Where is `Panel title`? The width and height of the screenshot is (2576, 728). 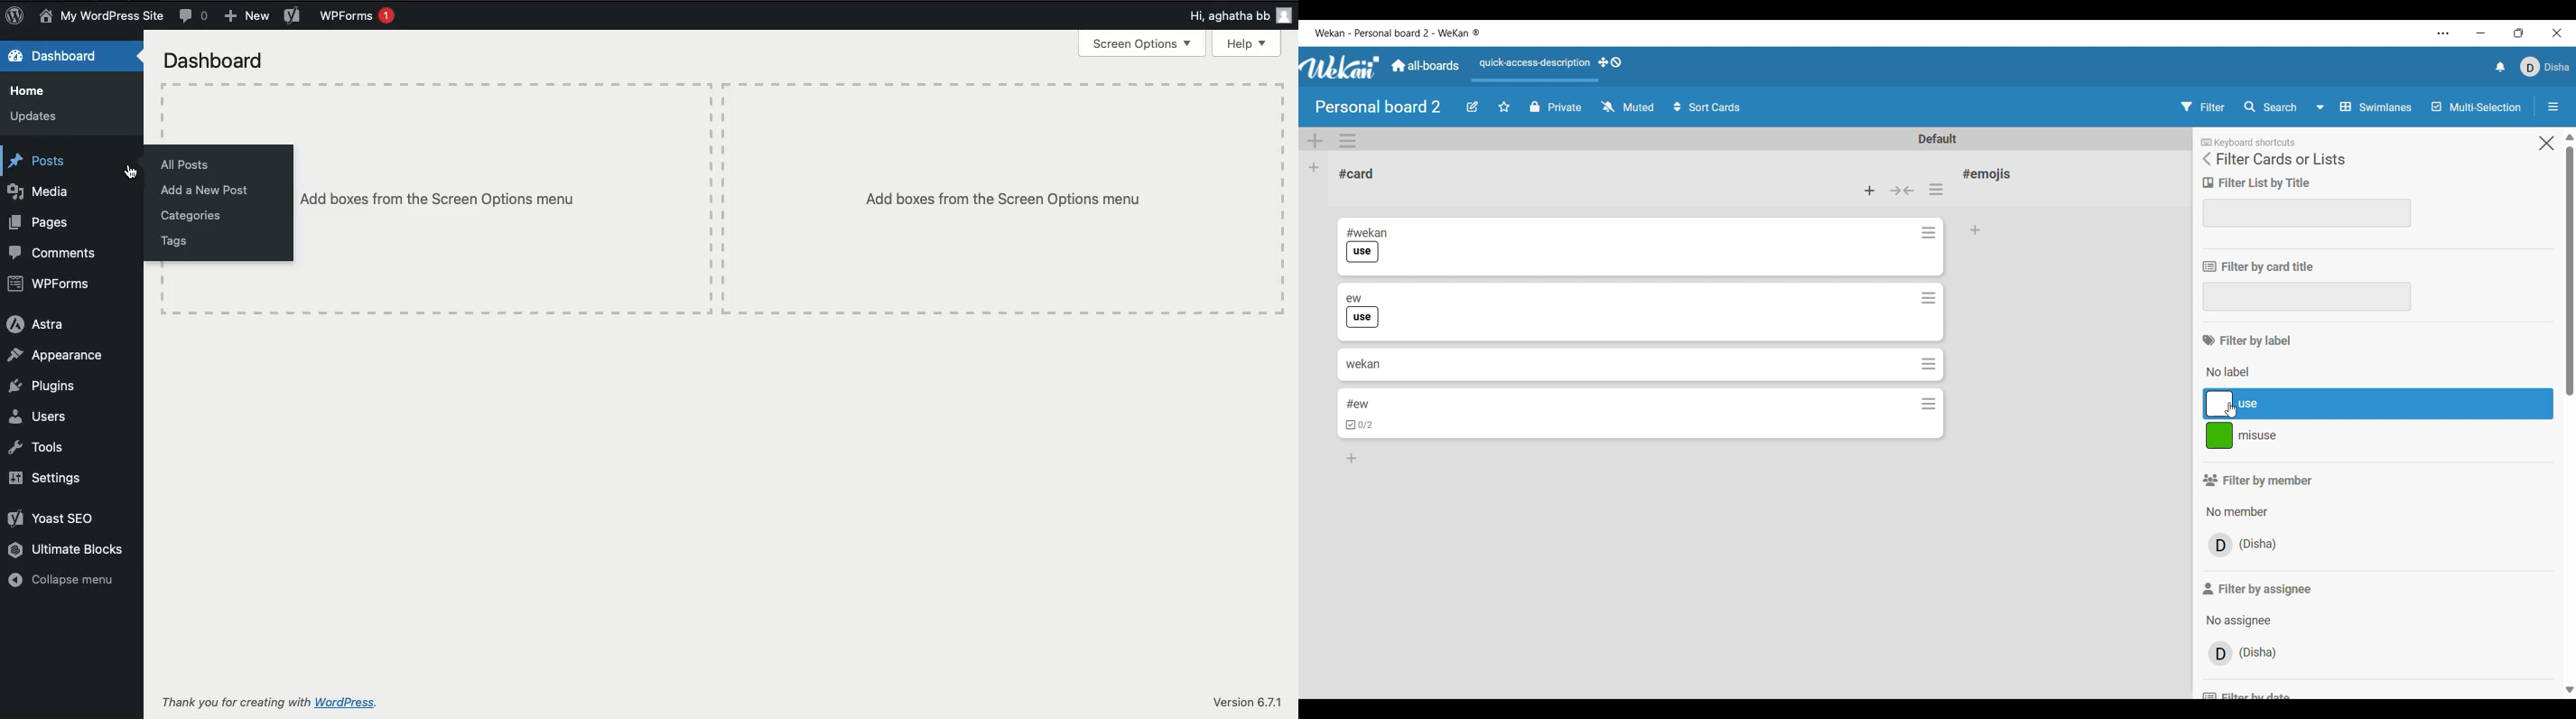
Panel title is located at coordinates (2281, 159).